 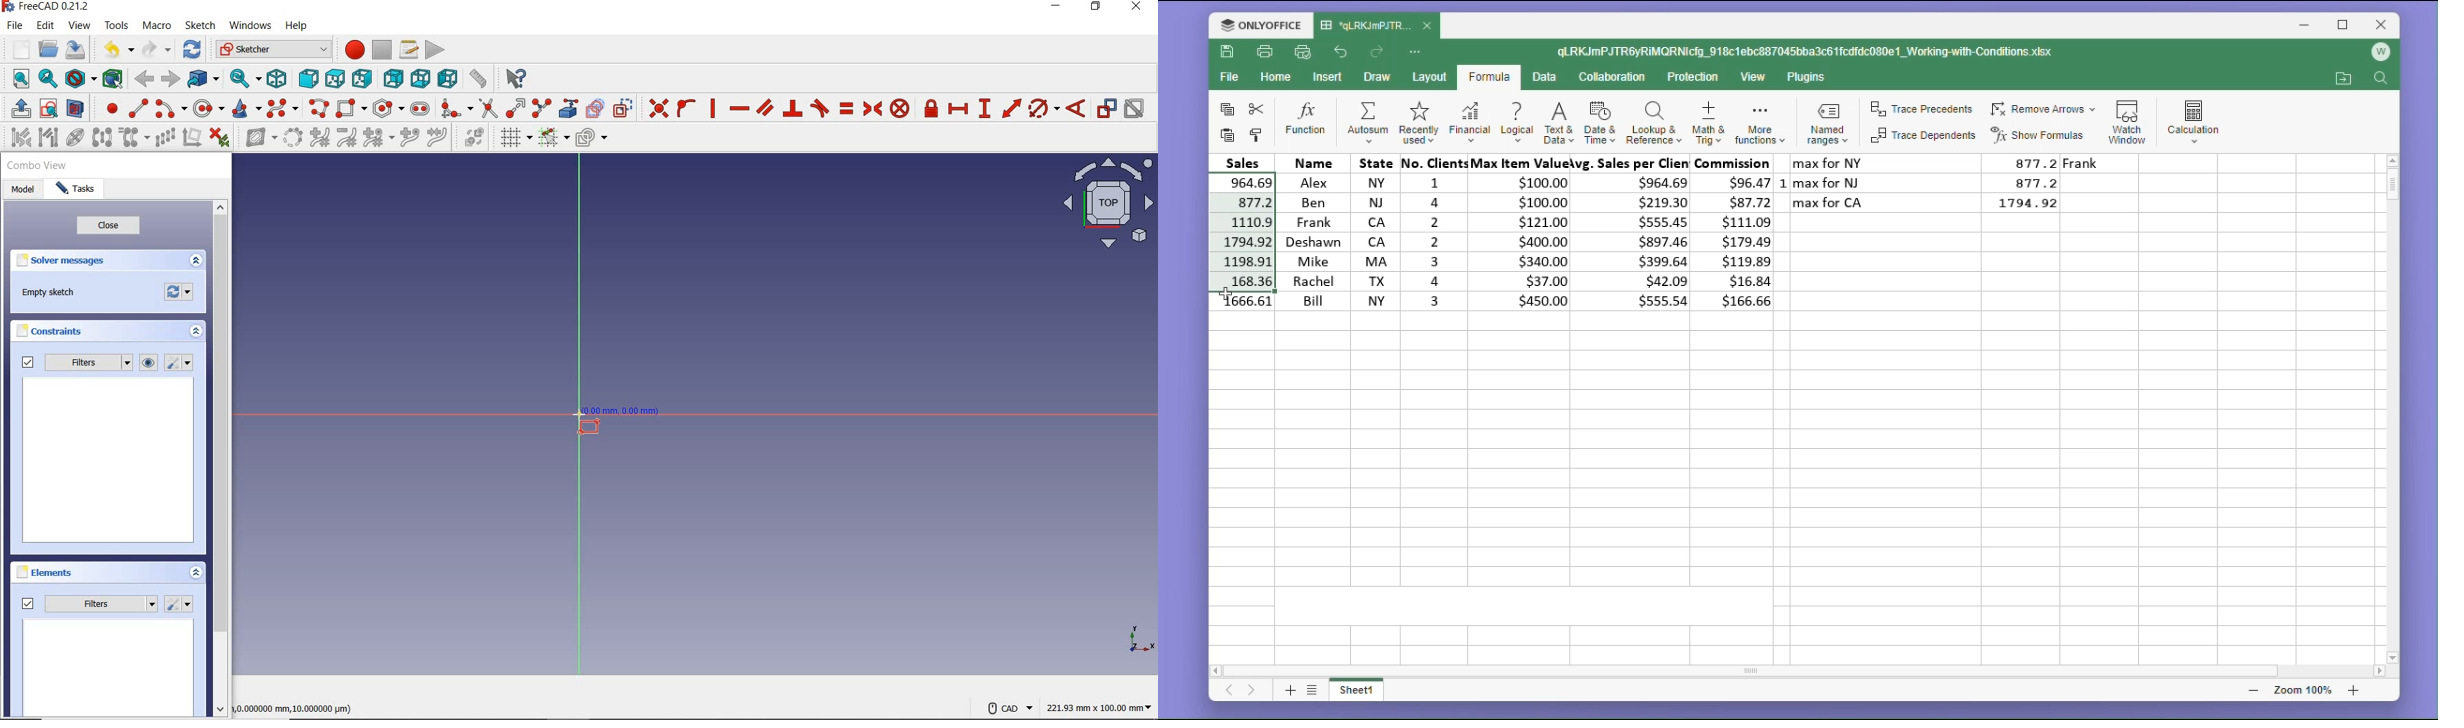 What do you see at coordinates (17, 139) in the screenshot?
I see `select associated constraints` at bounding box center [17, 139].